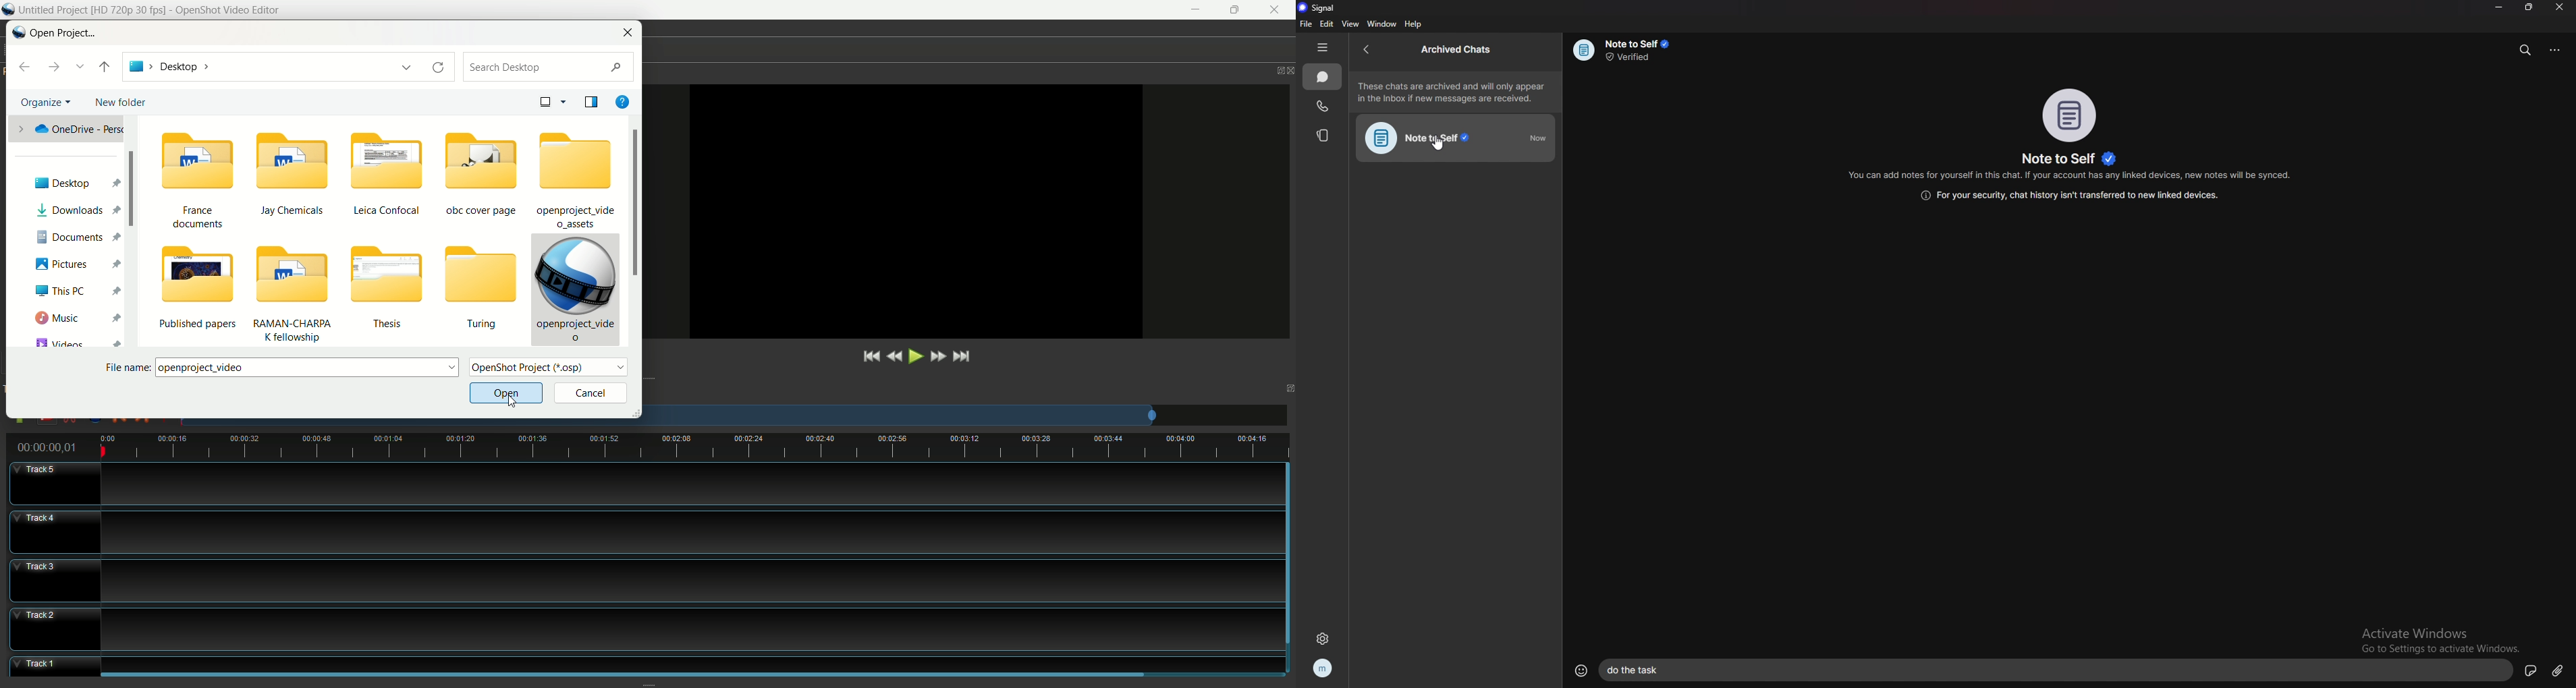  I want to click on minimize, so click(2499, 6).